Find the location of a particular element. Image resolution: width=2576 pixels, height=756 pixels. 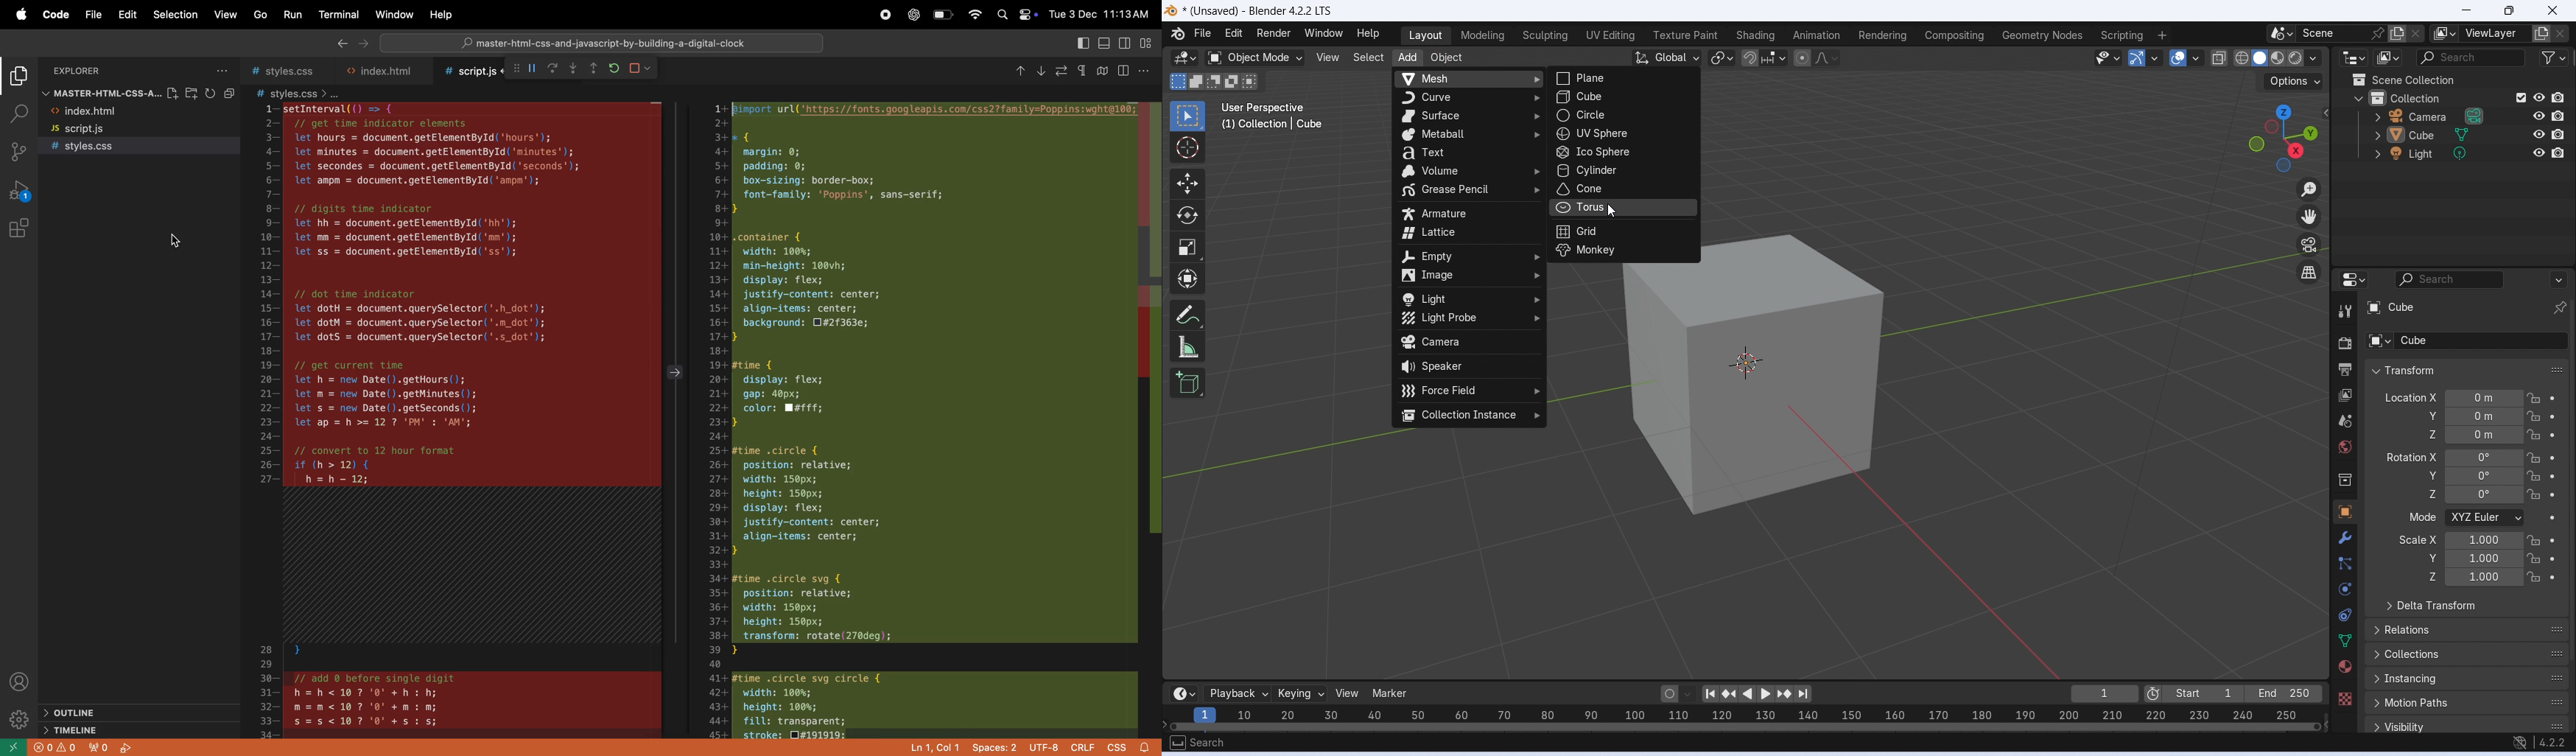

plane is located at coordinates (1623, 78).